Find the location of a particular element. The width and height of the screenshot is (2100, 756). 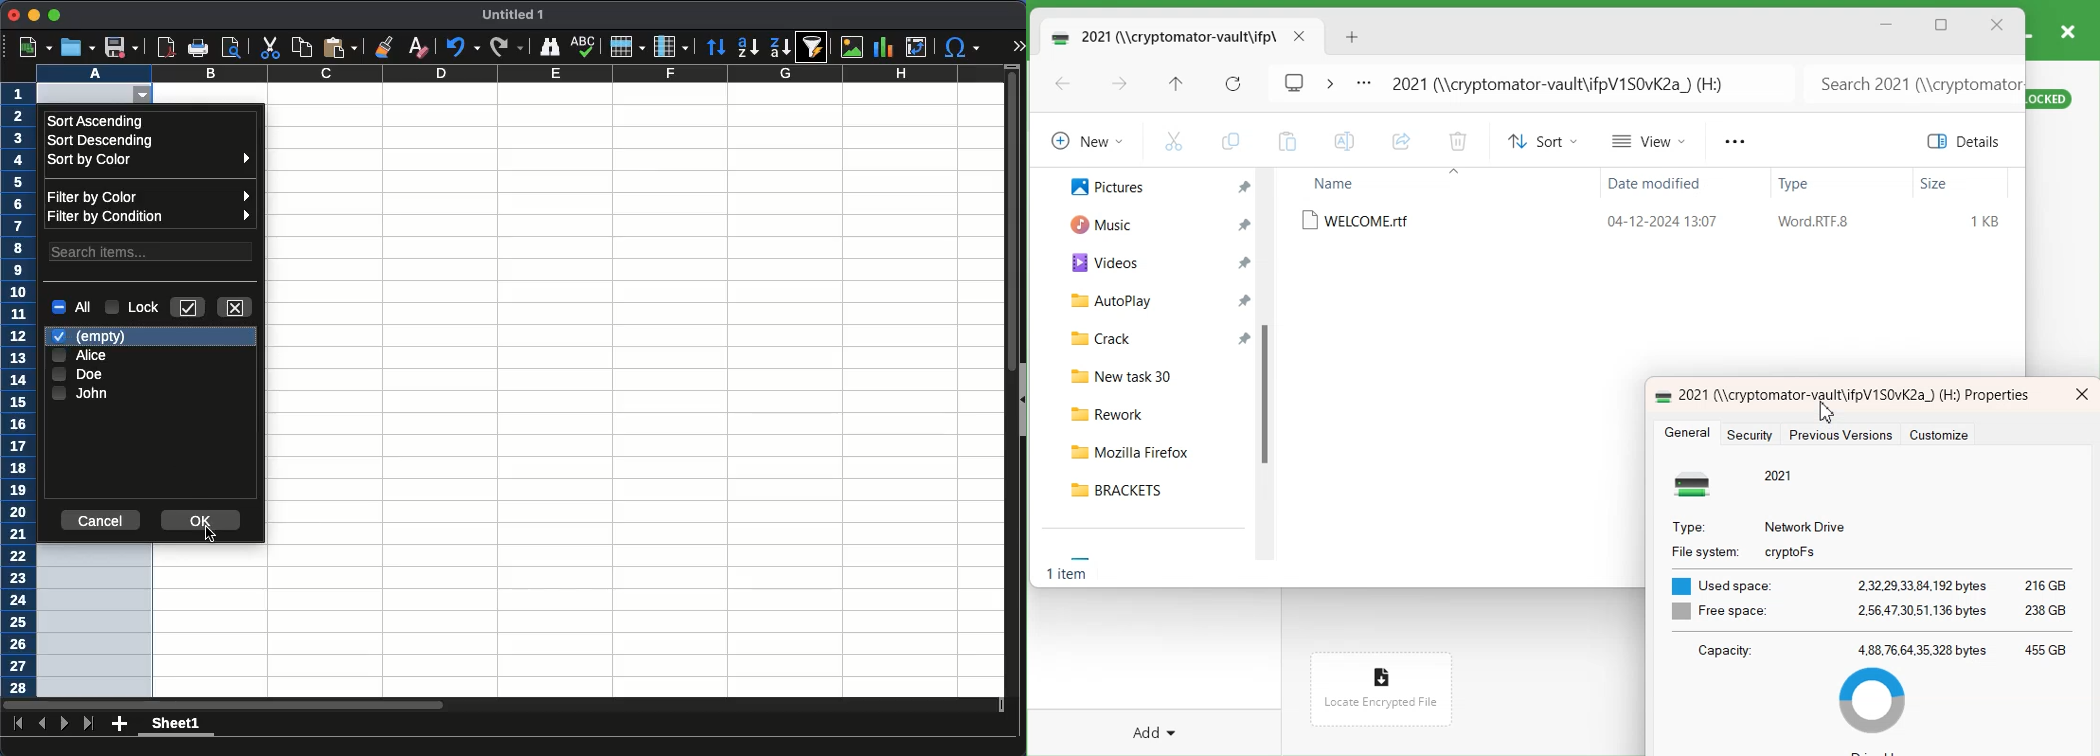

Pin a file is located at coordinates (1245, 299).